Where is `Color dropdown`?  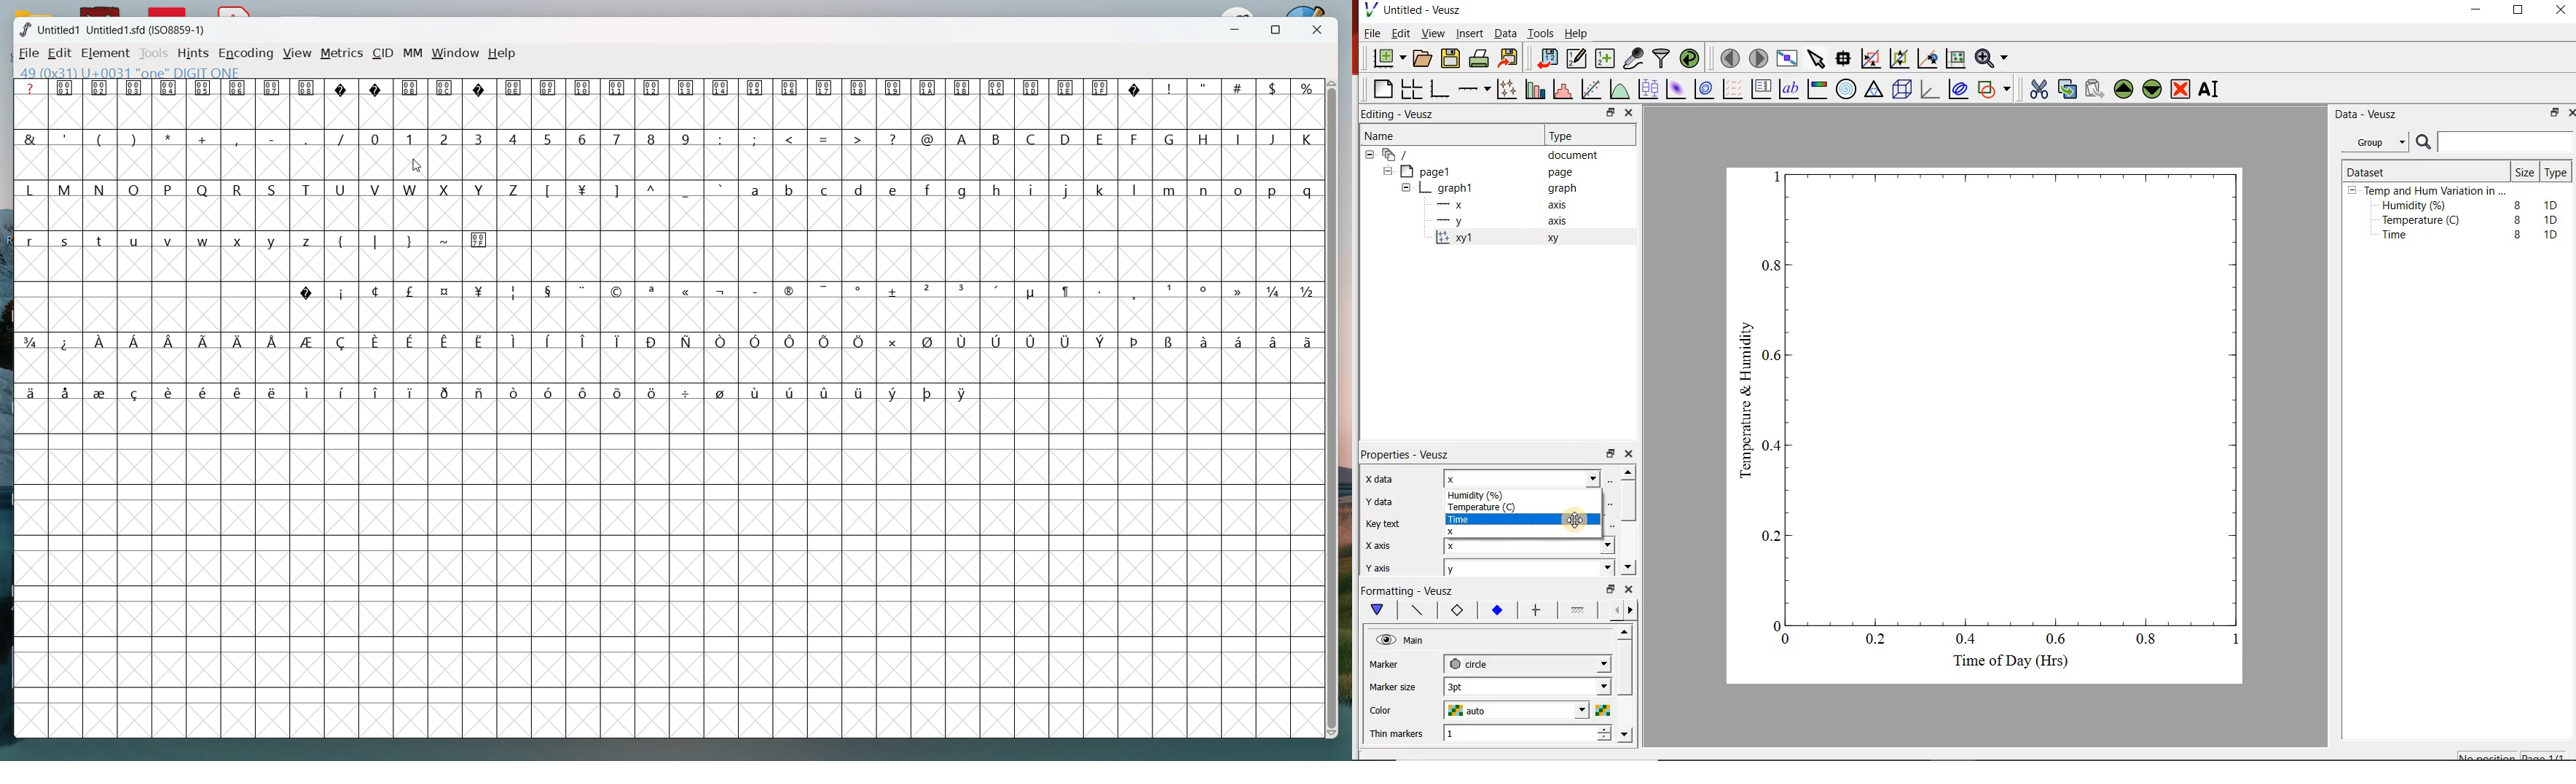
Color dropdown is located at coordinates (1560, 711).